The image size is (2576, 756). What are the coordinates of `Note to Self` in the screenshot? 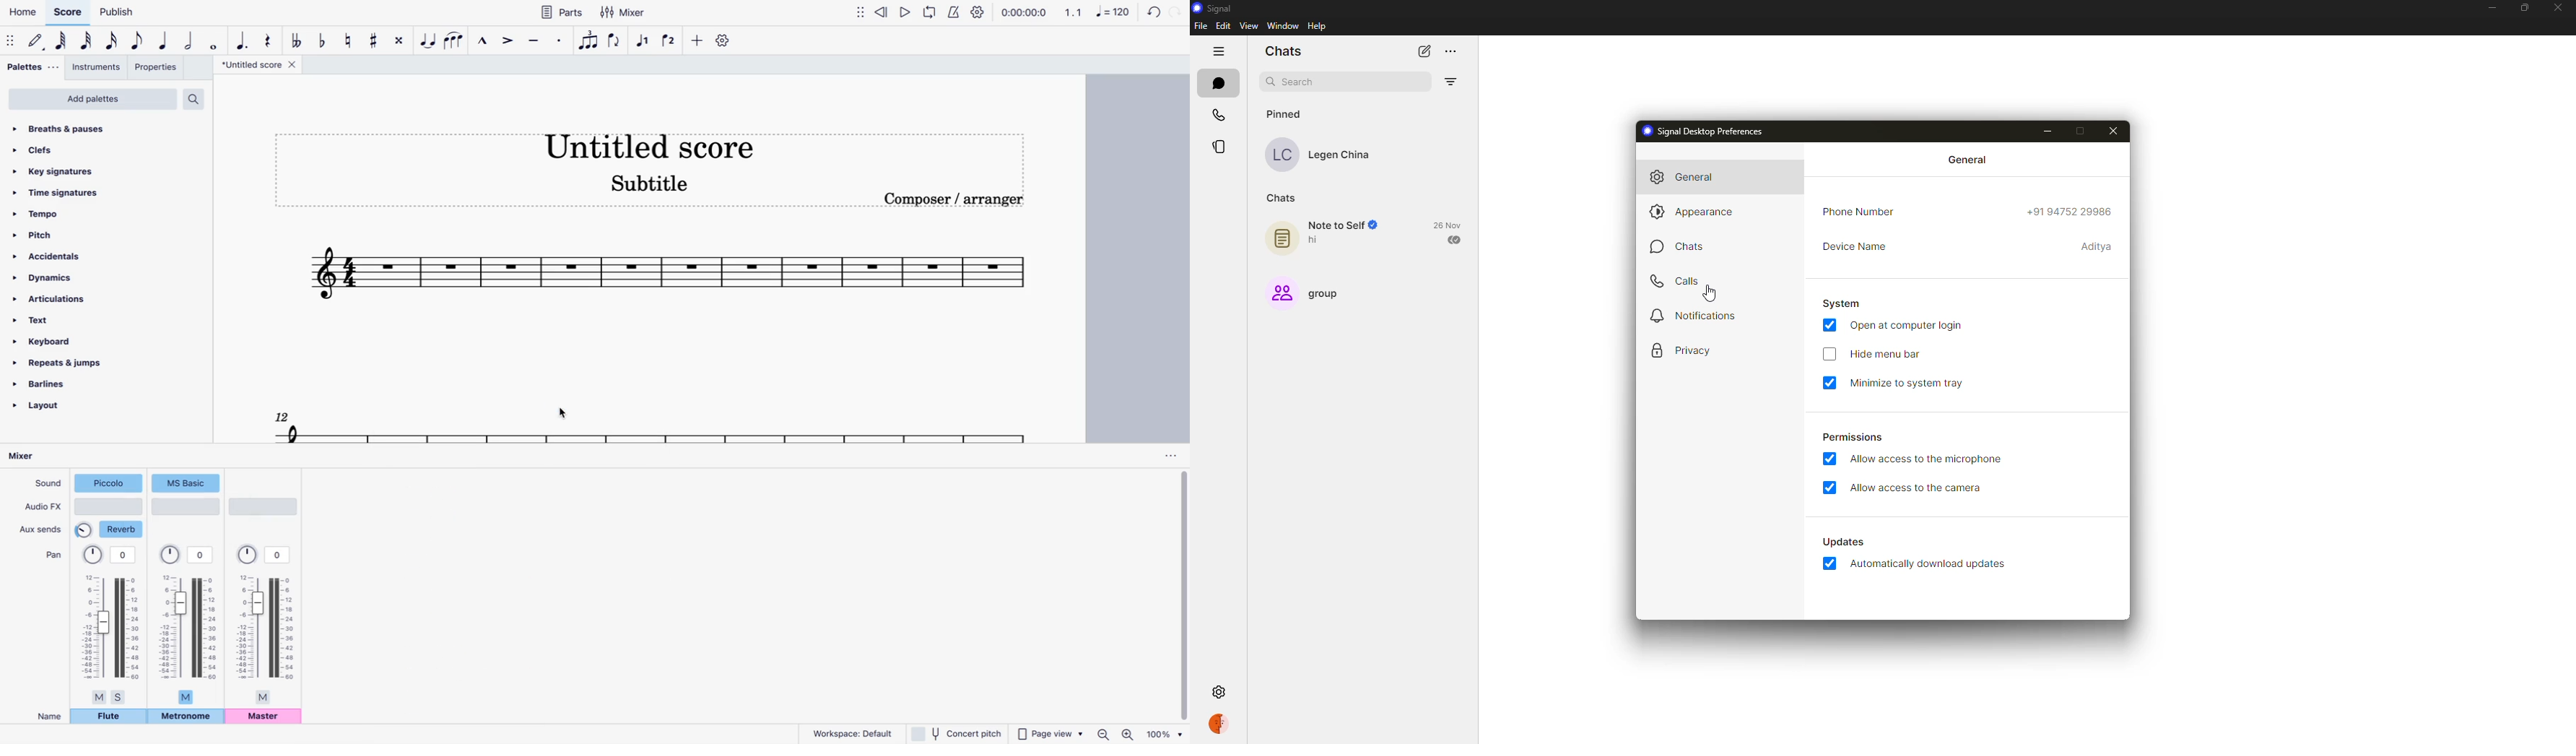 It's located at (1344, 225).